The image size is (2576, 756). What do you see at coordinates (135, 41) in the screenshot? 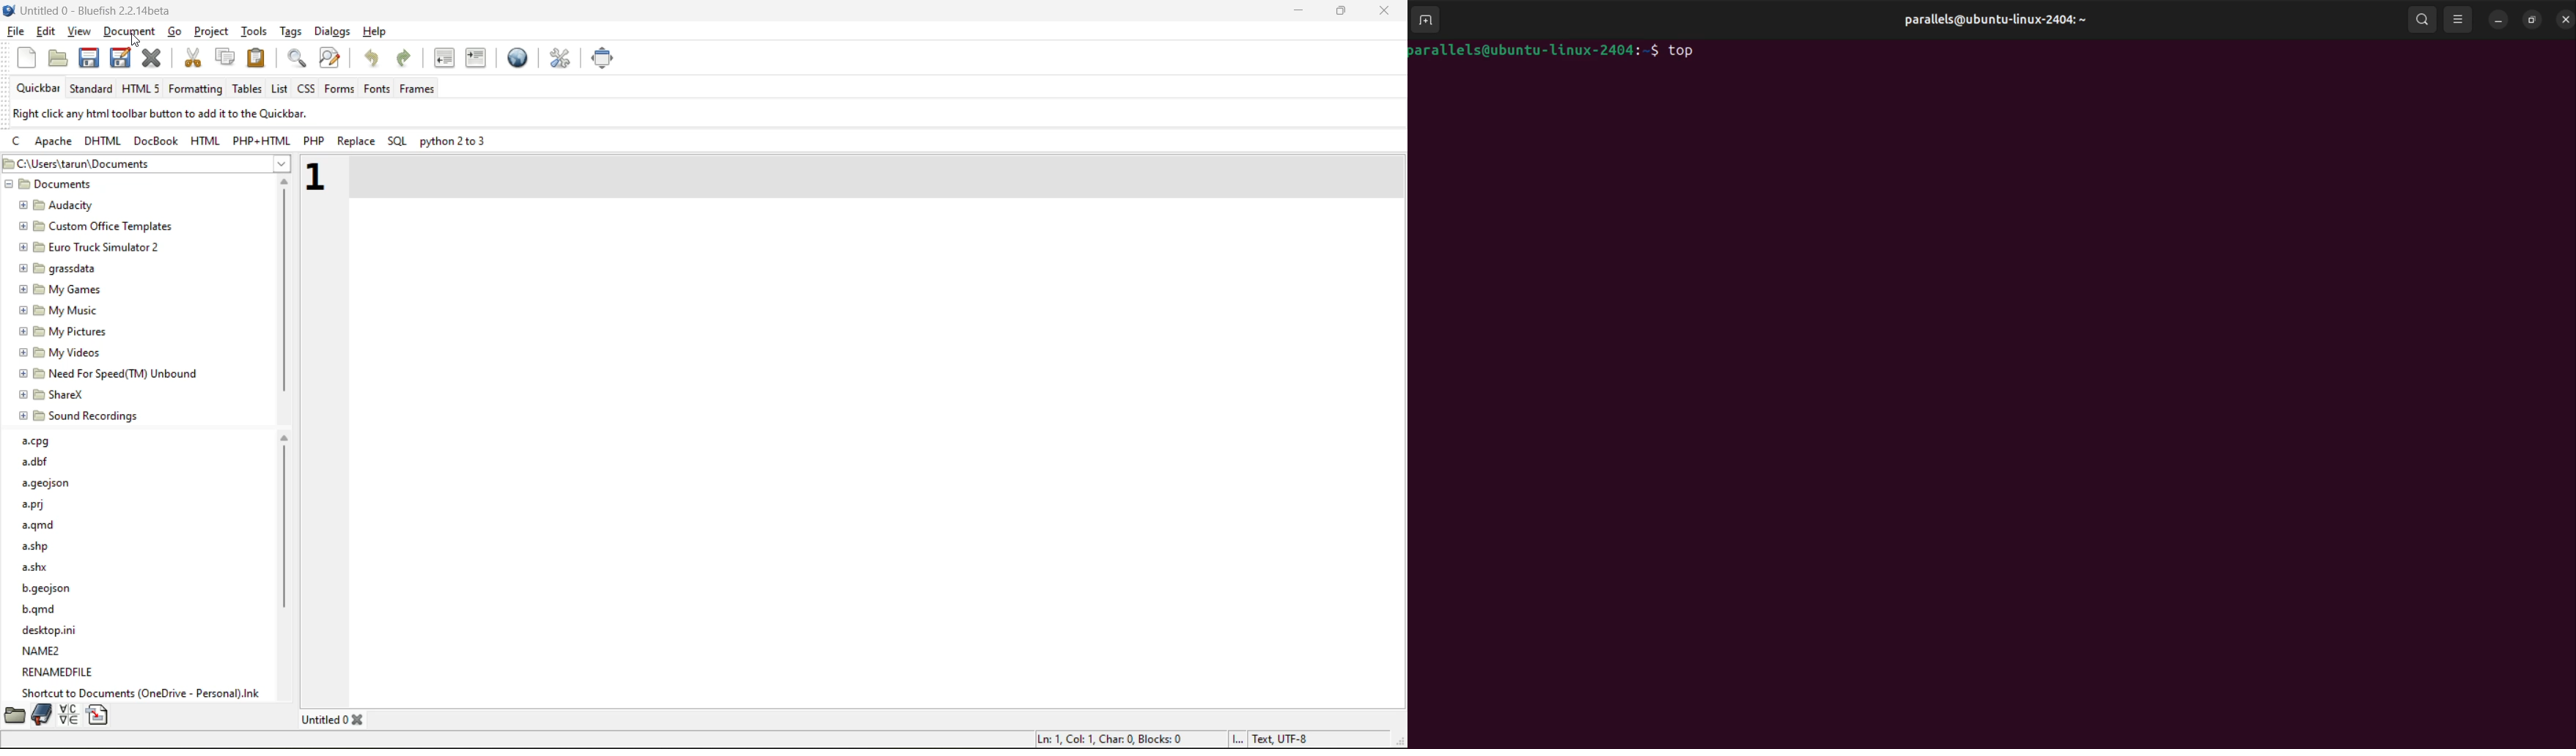
I see `cursor` at bounding box center [135, 41].